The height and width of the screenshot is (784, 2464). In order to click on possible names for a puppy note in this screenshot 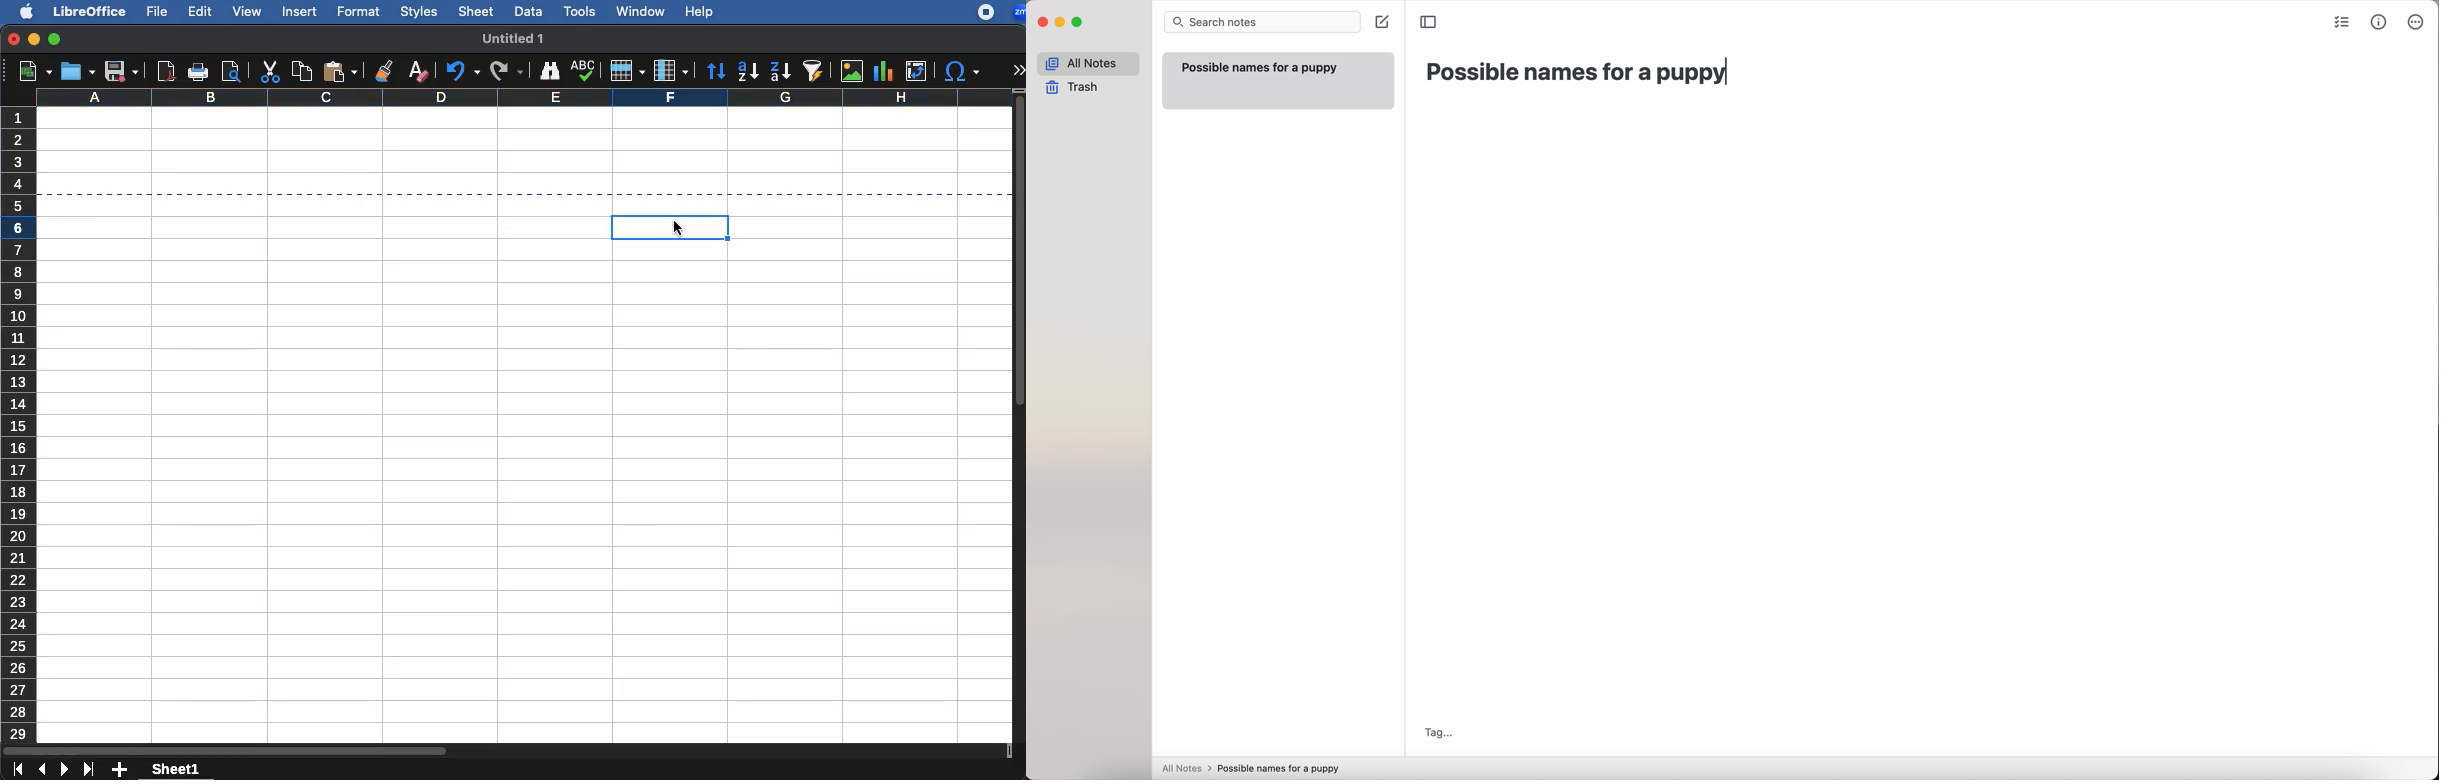, I will do `click(1276, 80)`.